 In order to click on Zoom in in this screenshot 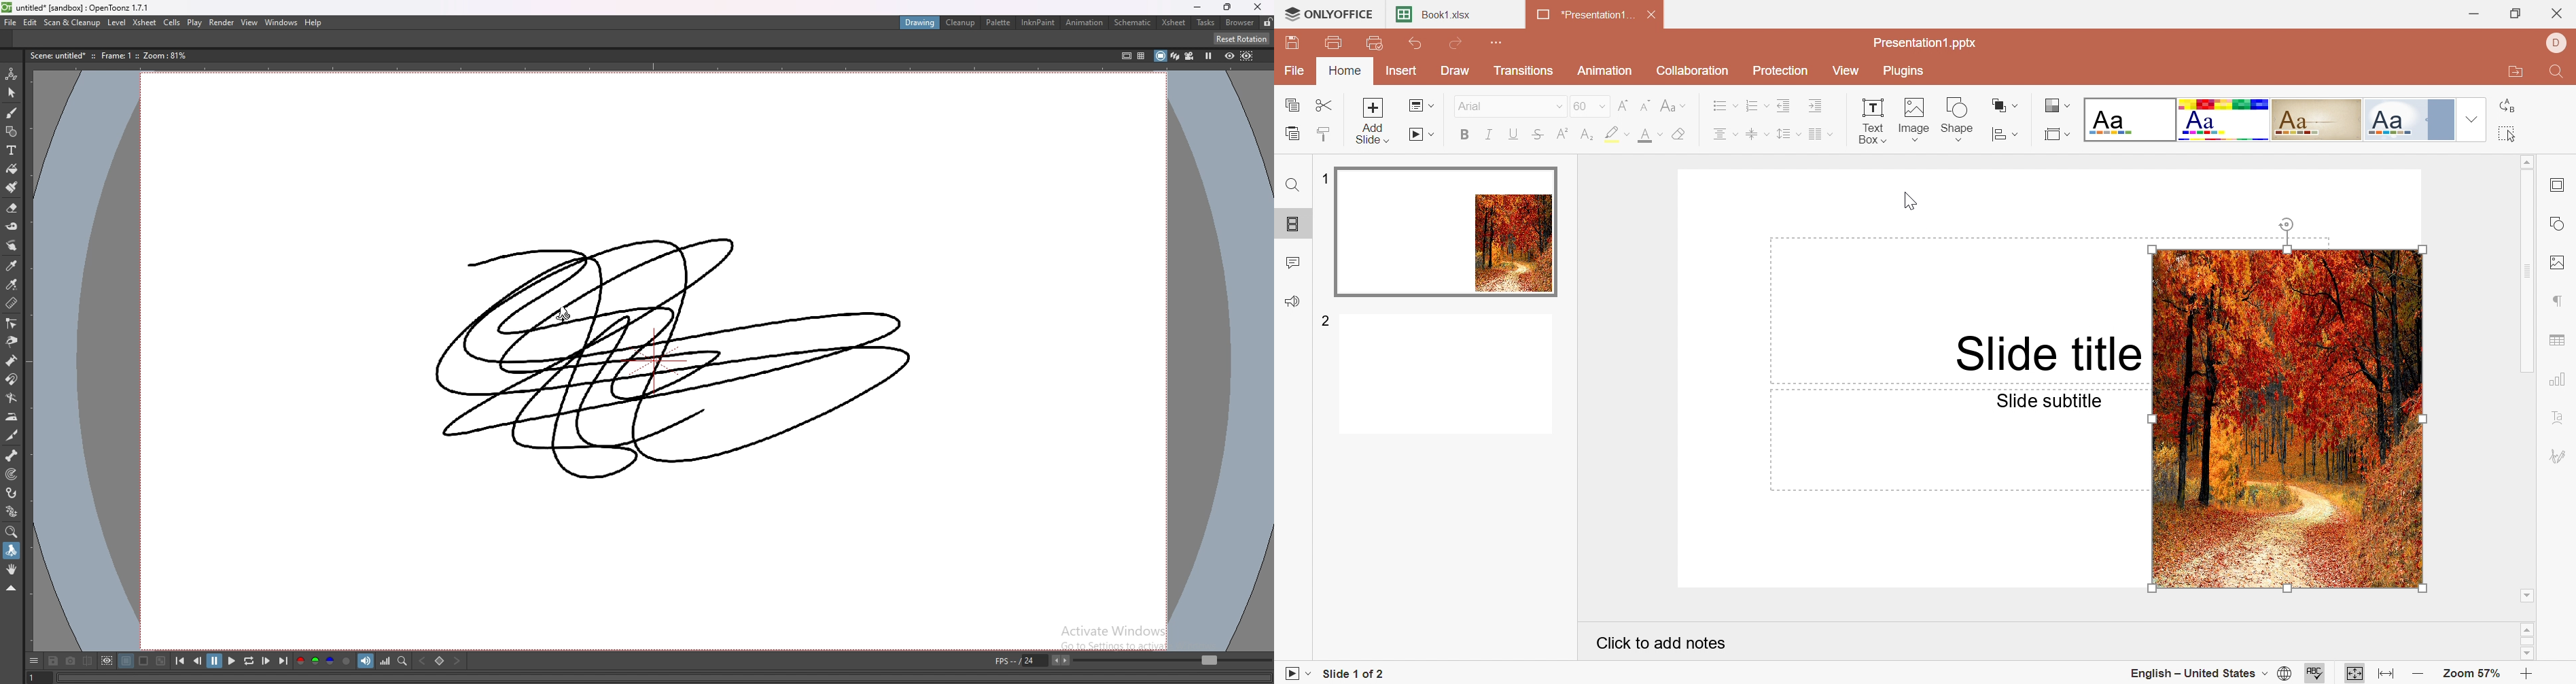, I will do `click(2527, 674)`.